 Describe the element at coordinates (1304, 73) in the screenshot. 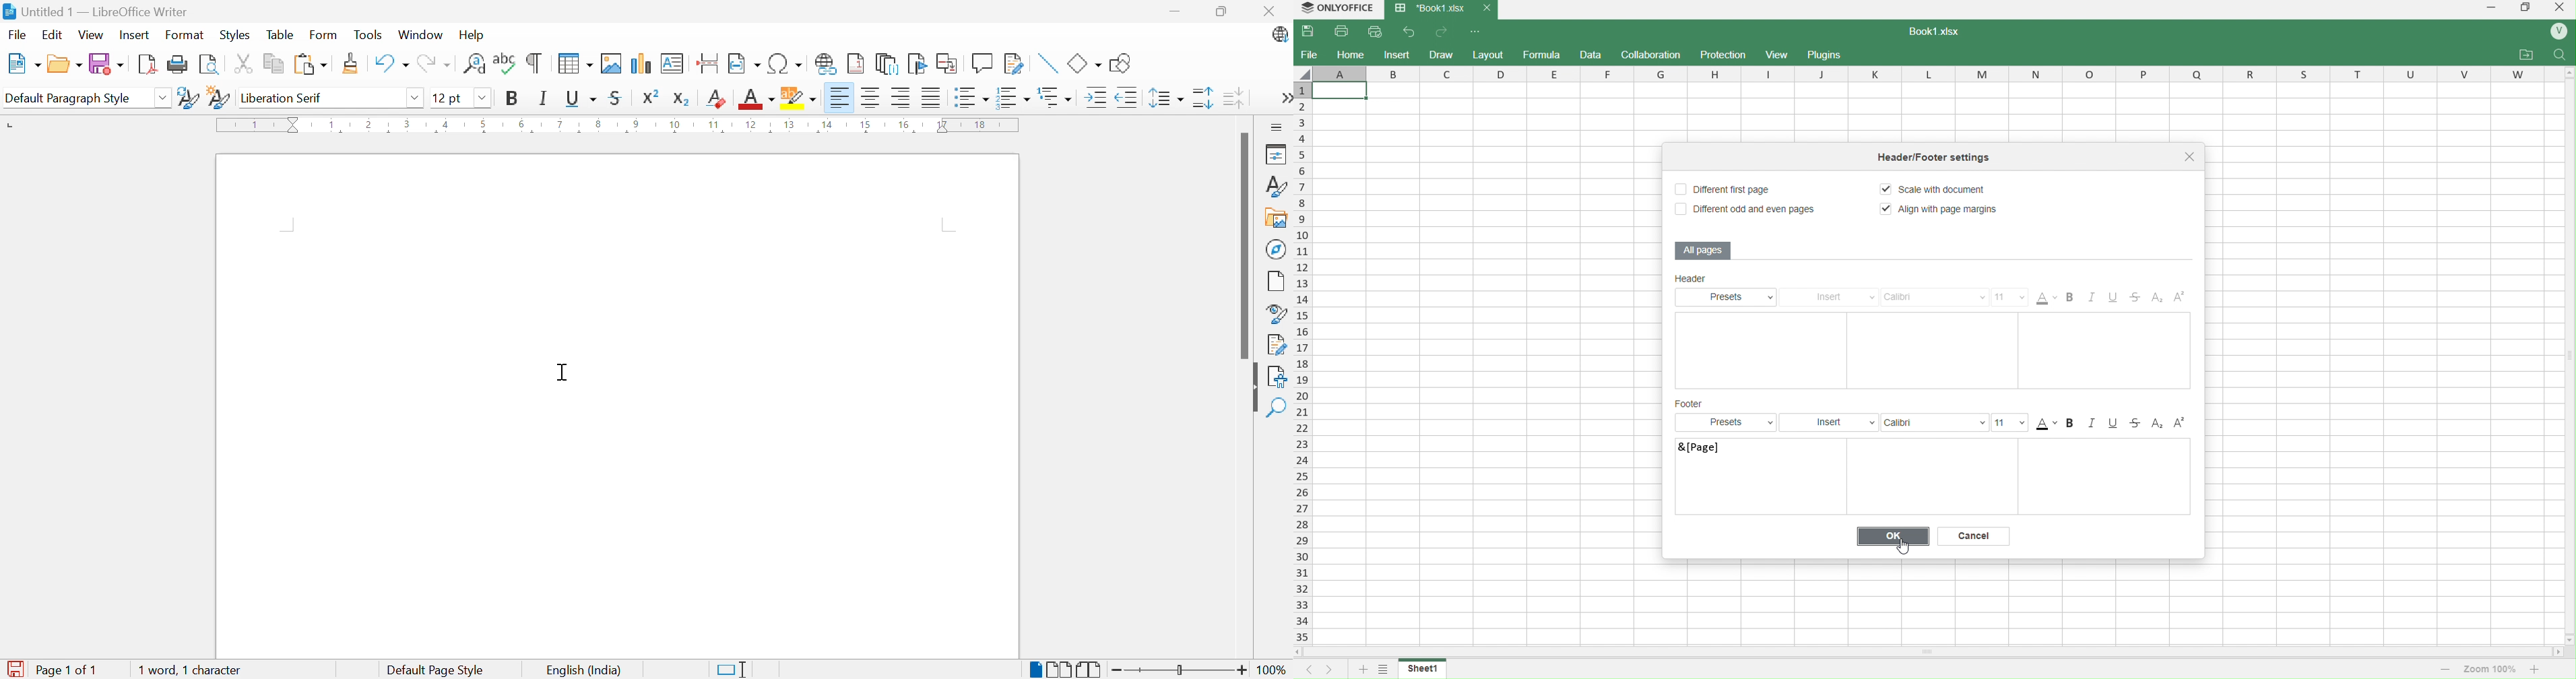

I see `select whole sheet` at that location.